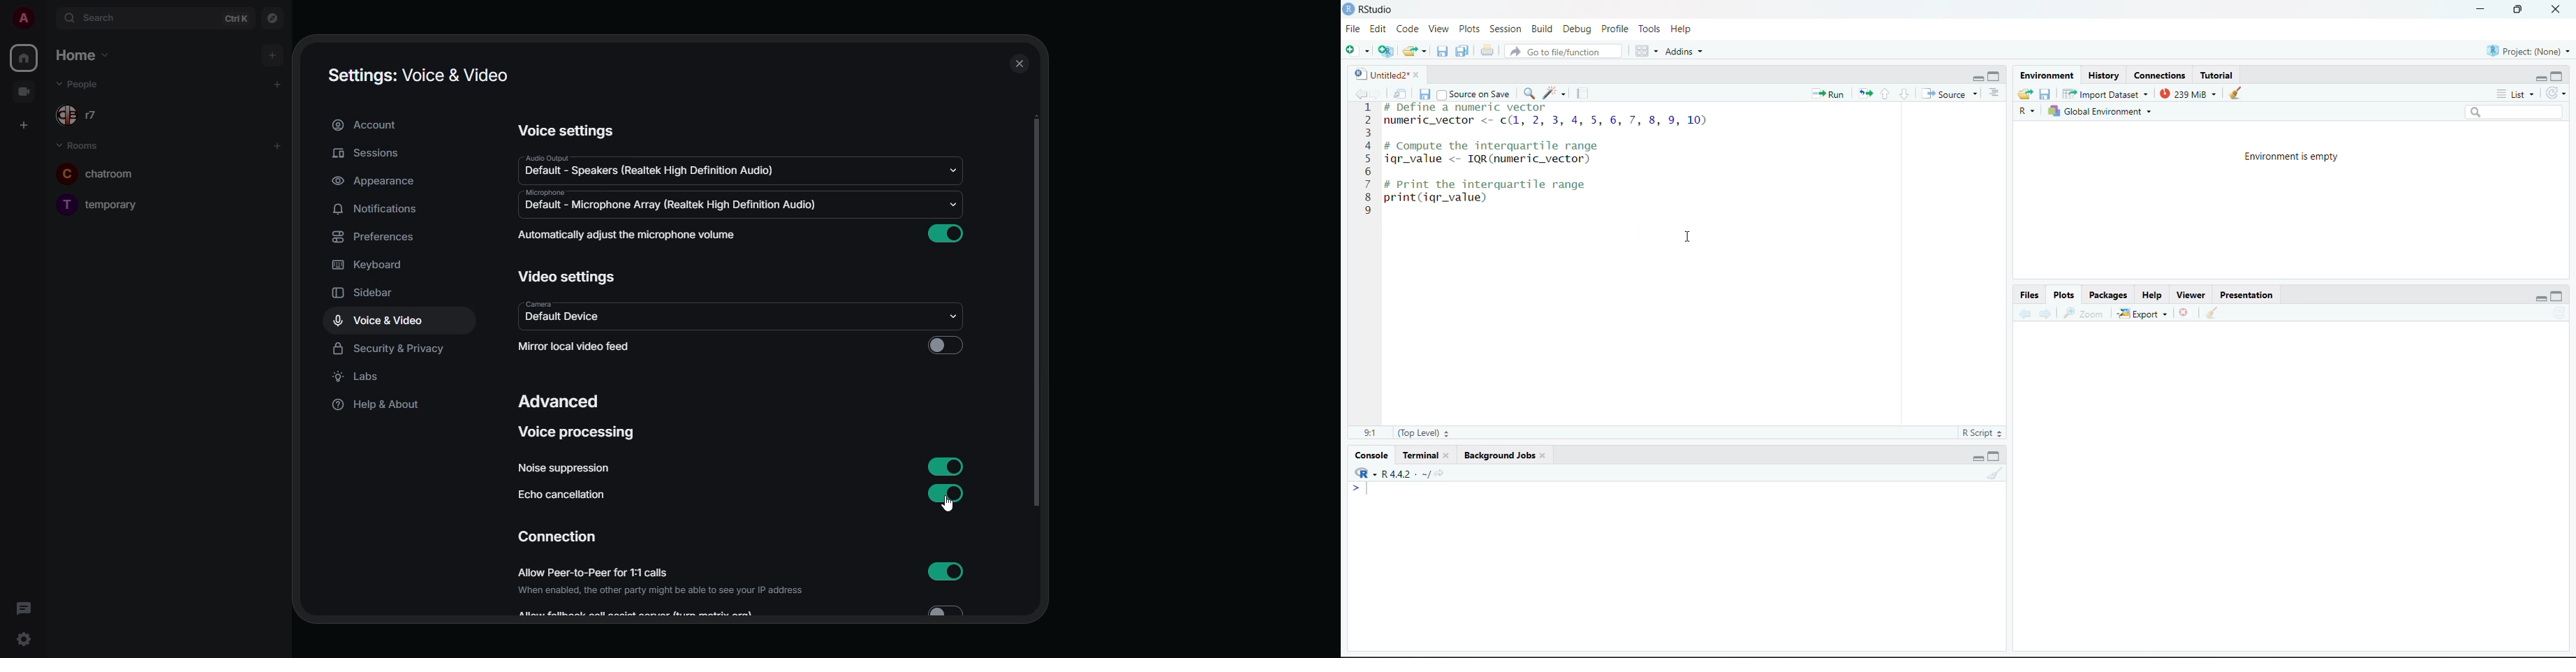  Describe the element at coordinates (1563, 50) in the screenshot. I see `Go to file/function` at that location.